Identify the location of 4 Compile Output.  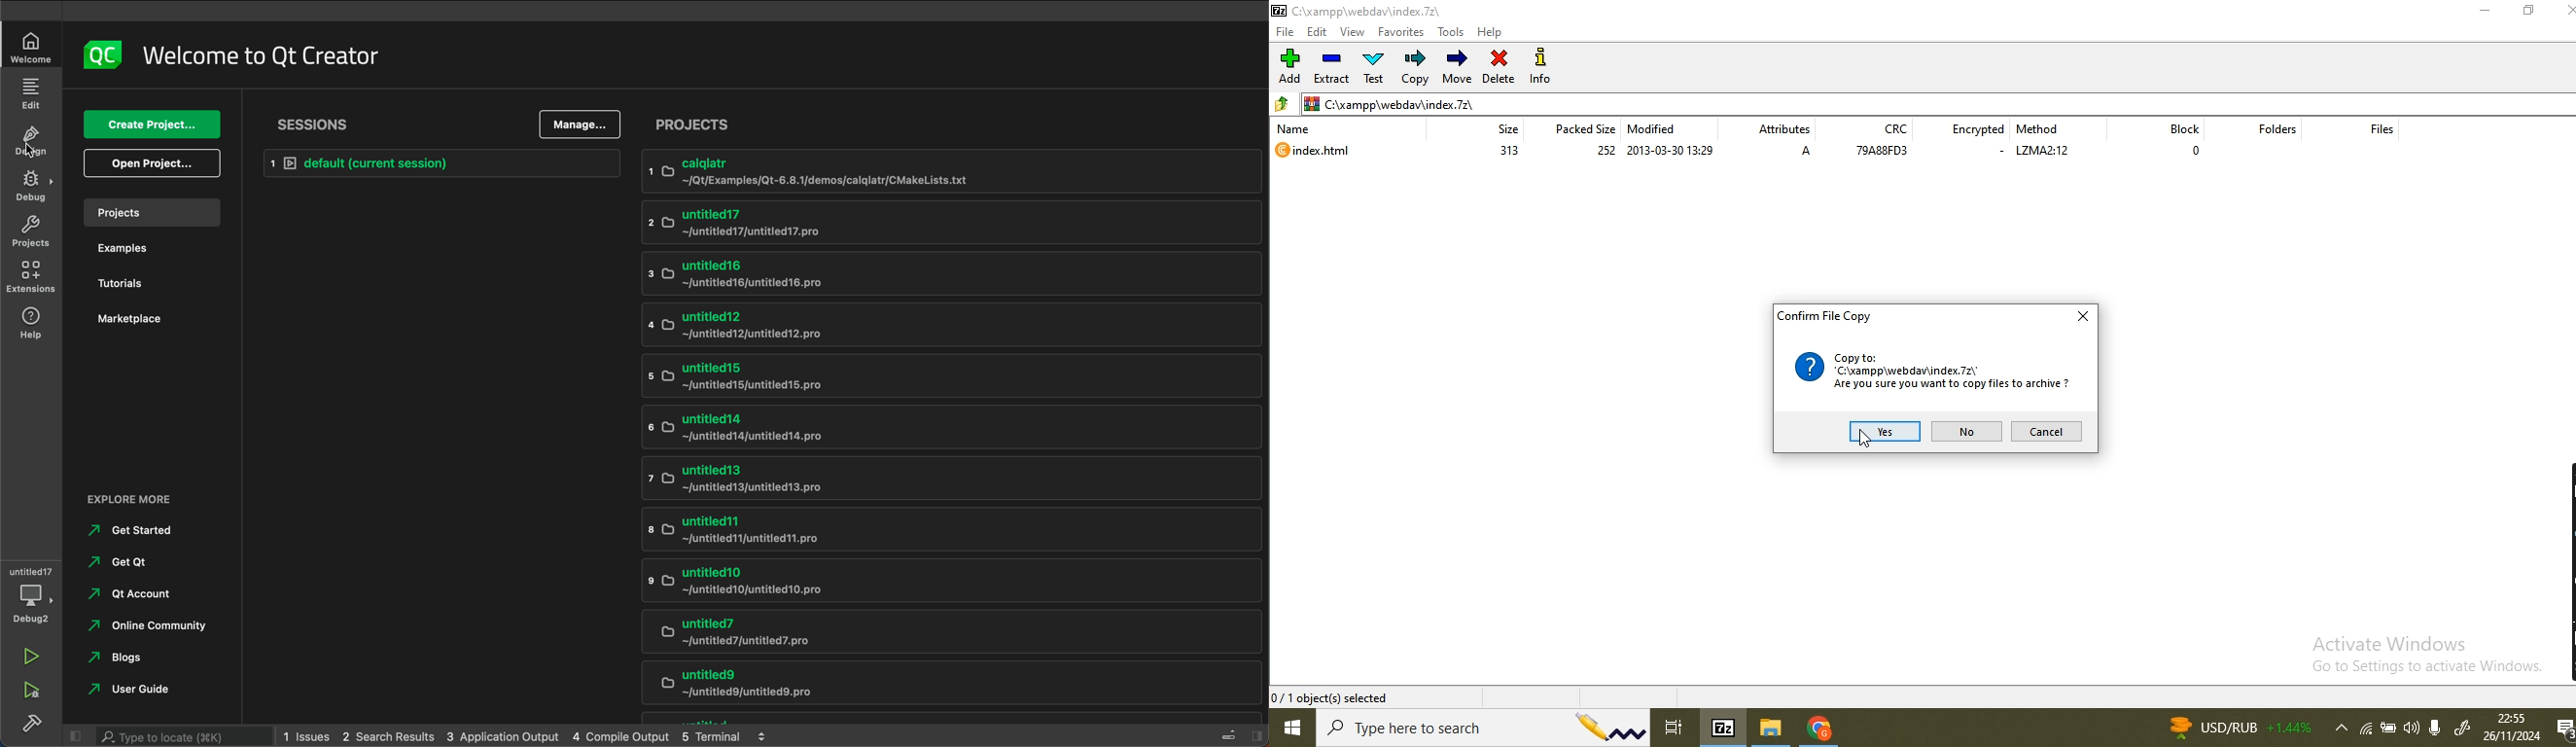
(619, 736).